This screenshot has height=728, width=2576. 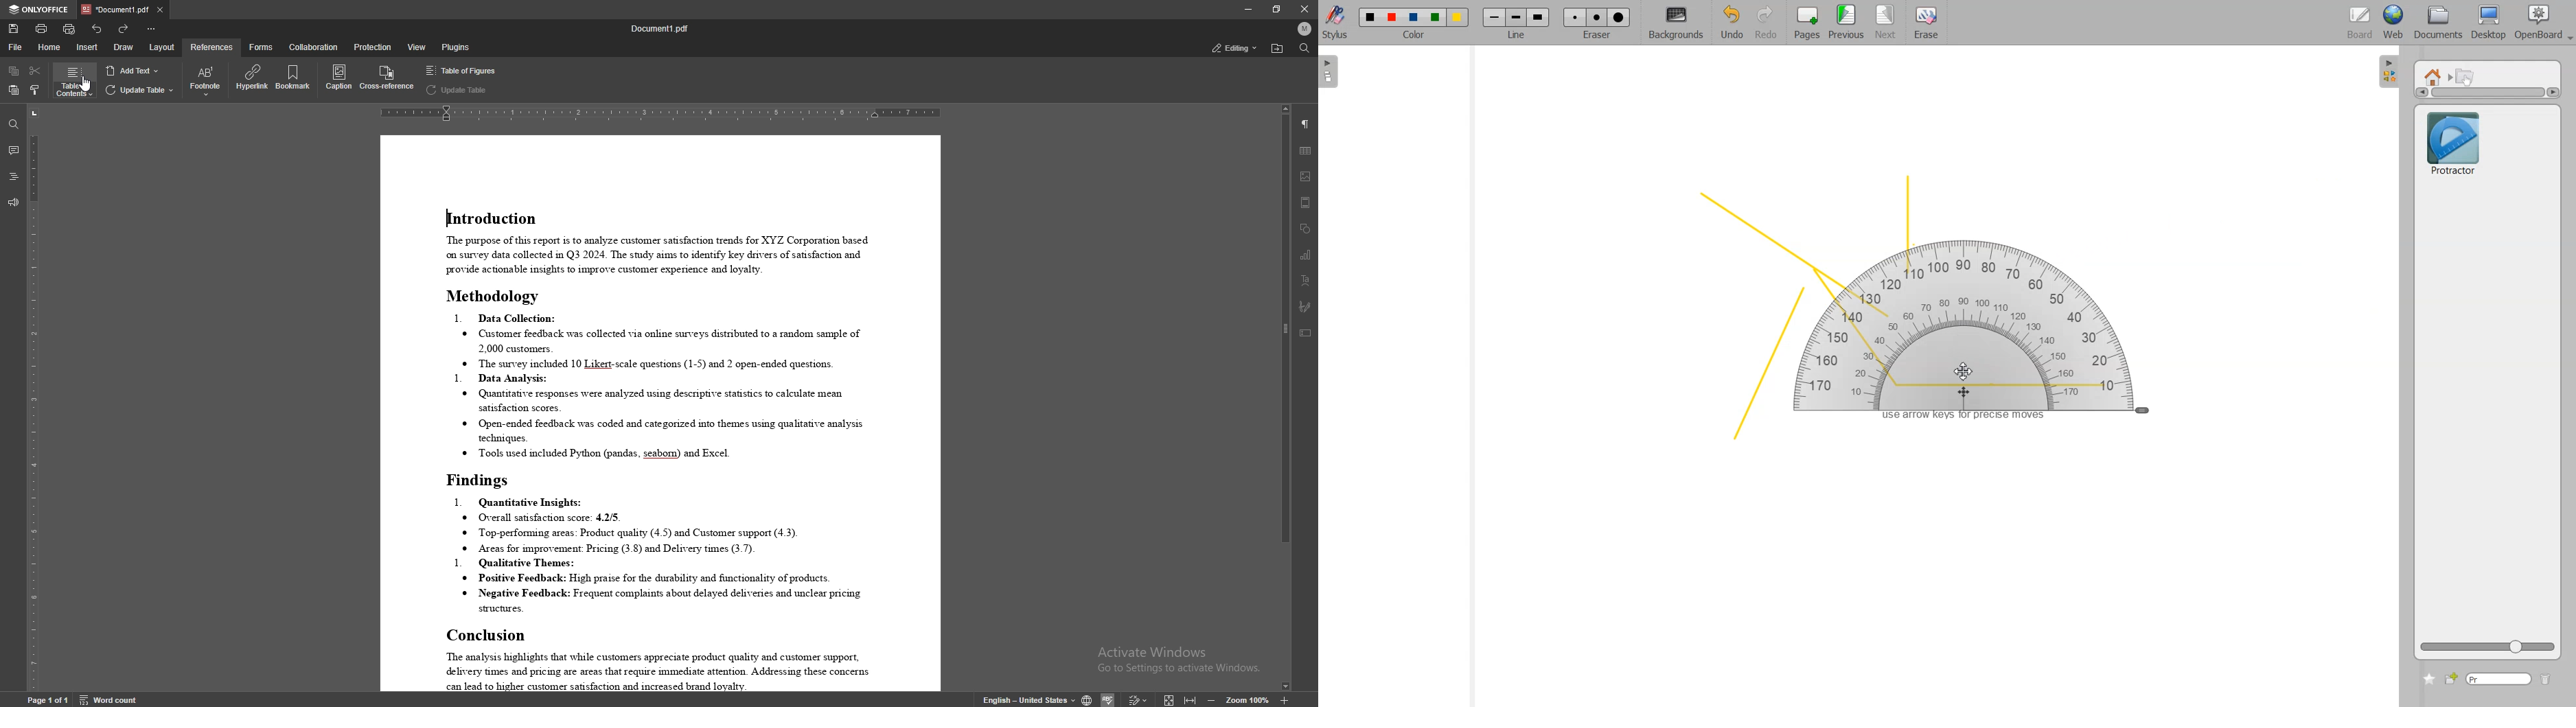 I want to click on header/footer, so click(x=1307, y=202).